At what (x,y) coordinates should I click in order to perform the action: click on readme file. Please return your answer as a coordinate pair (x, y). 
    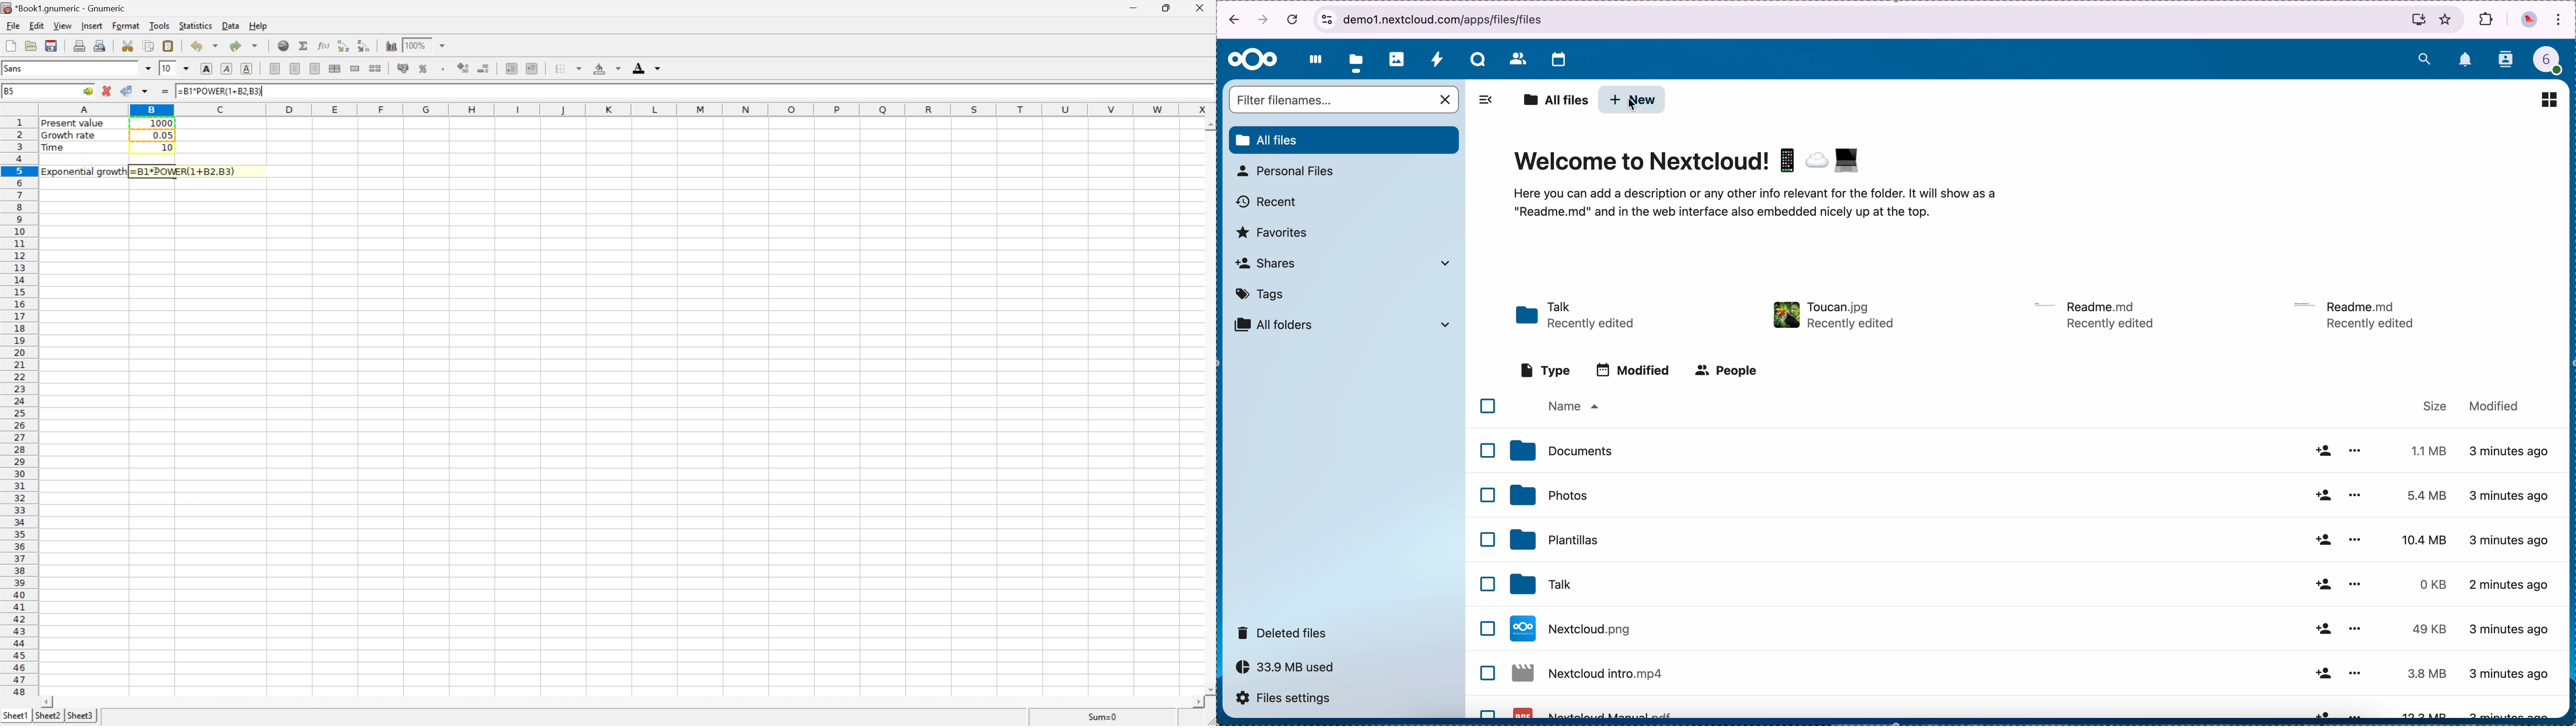
    Looking at the image, I should click on (2359, 313).